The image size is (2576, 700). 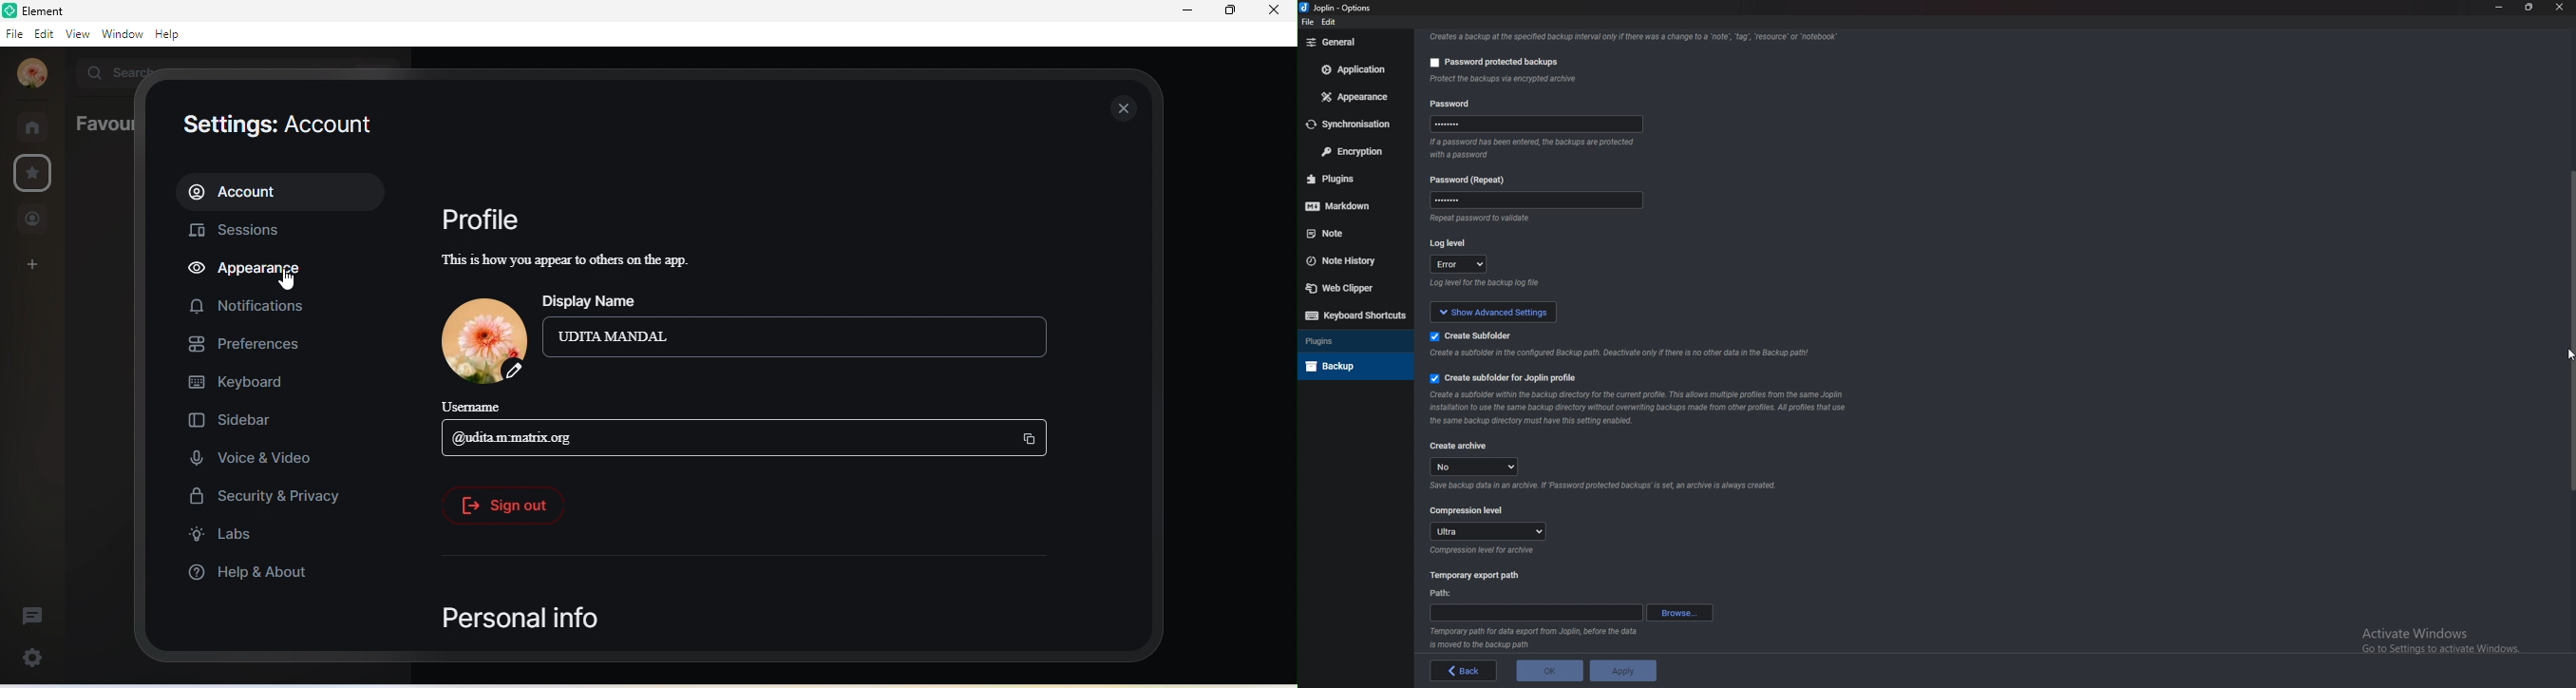 What do you see at coordinates (32, 74) in the screenshot?
I see `profile photo` at bounding box center [32, 74].